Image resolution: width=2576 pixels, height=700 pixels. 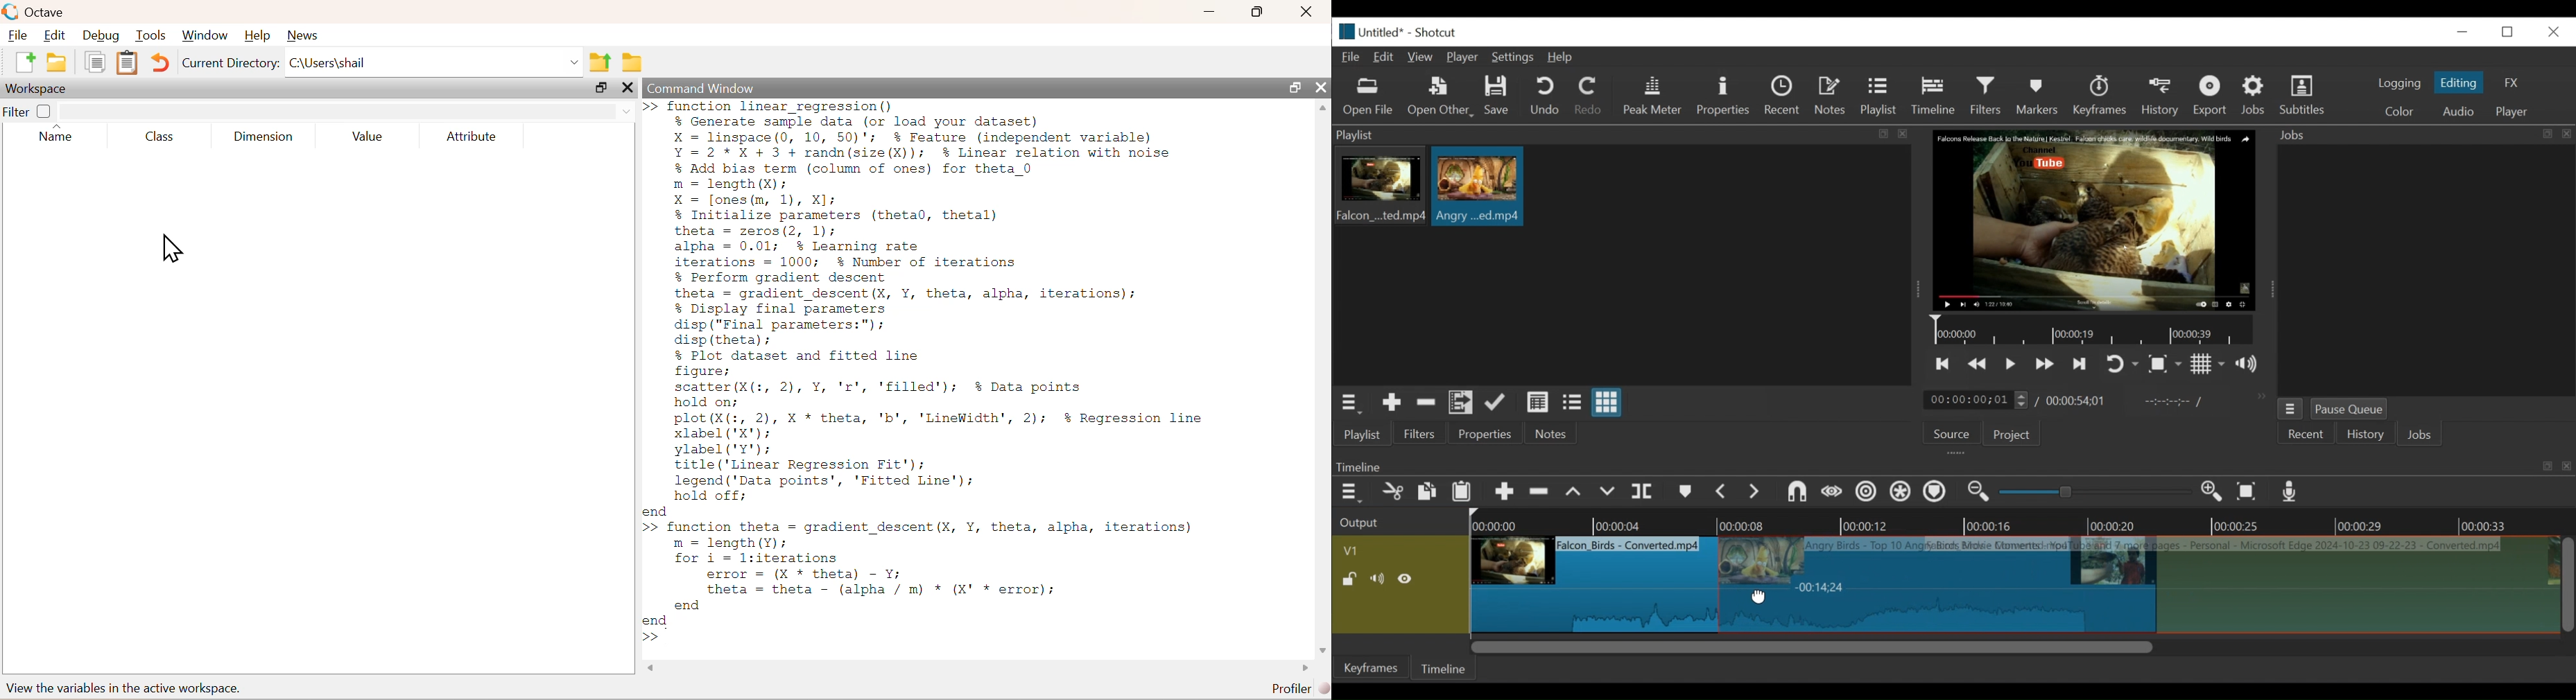 What do you see at coordinates (1392, 493) in the screenshot?
I see `cut` at bounding box center [1392, 493].